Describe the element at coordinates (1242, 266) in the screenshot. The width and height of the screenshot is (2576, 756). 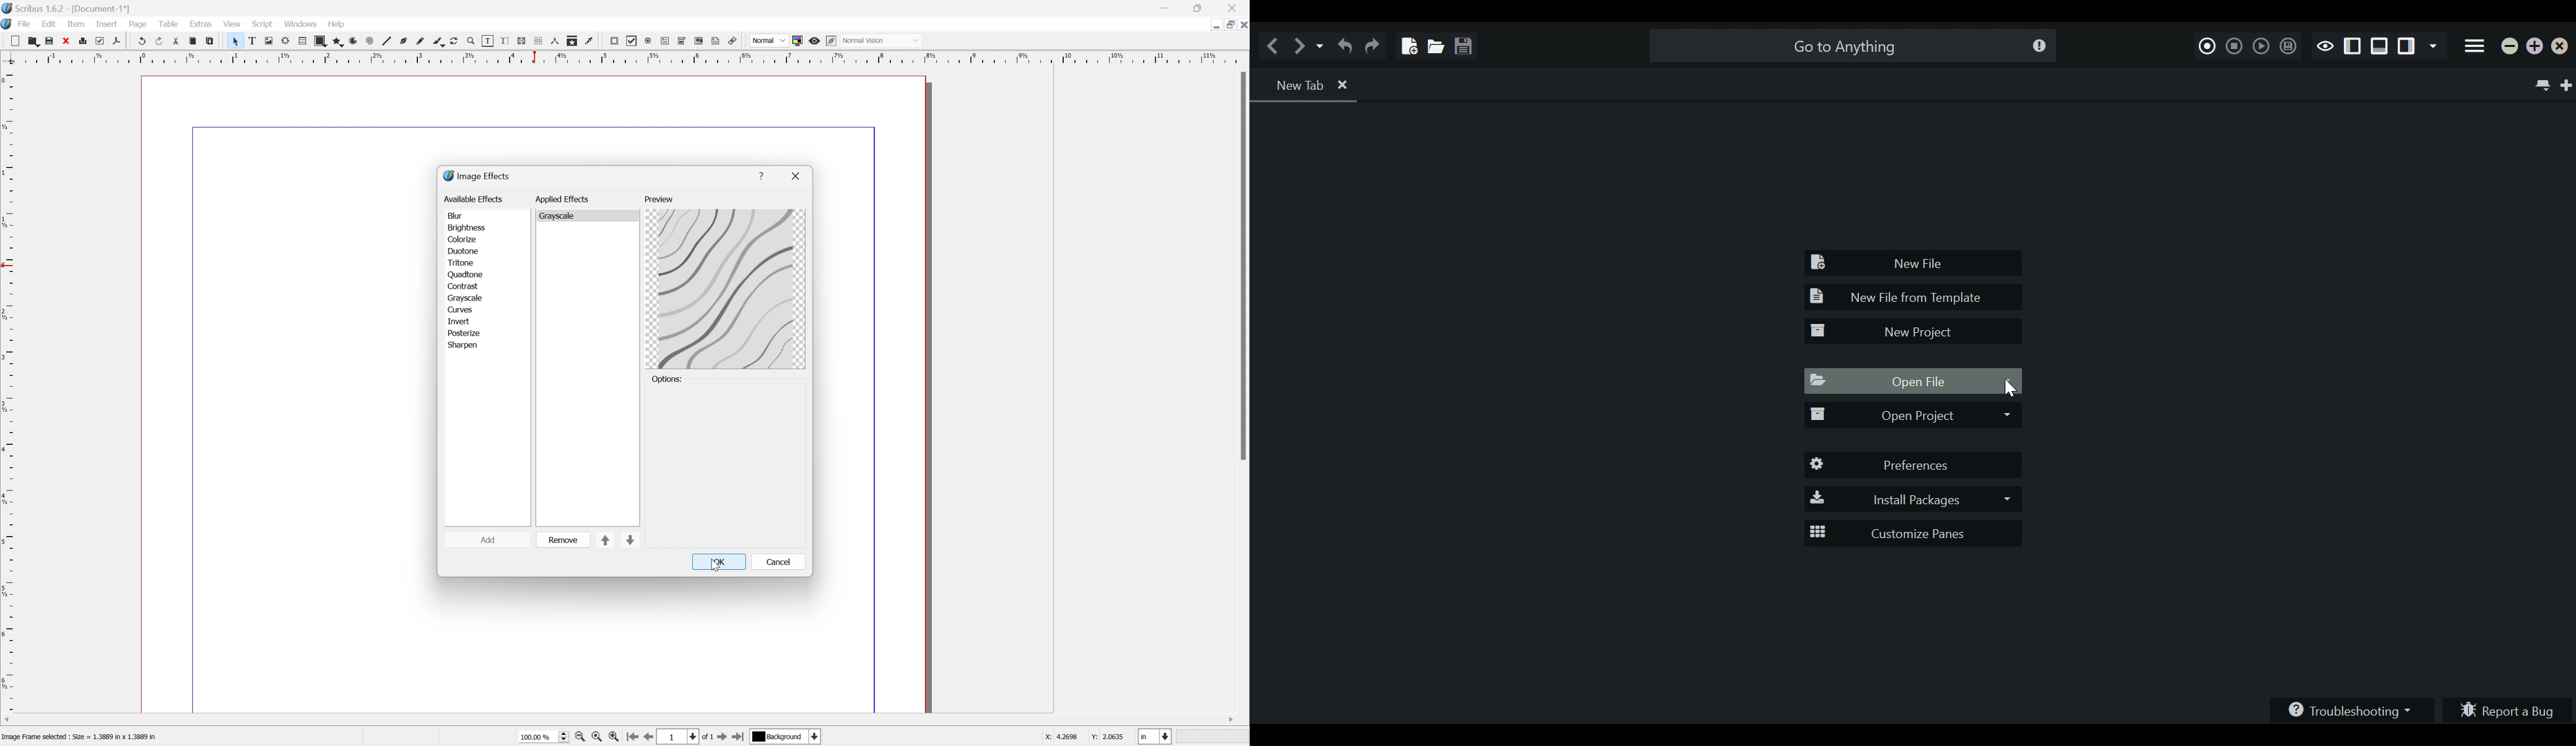
I see `Scroll bar` at that location.